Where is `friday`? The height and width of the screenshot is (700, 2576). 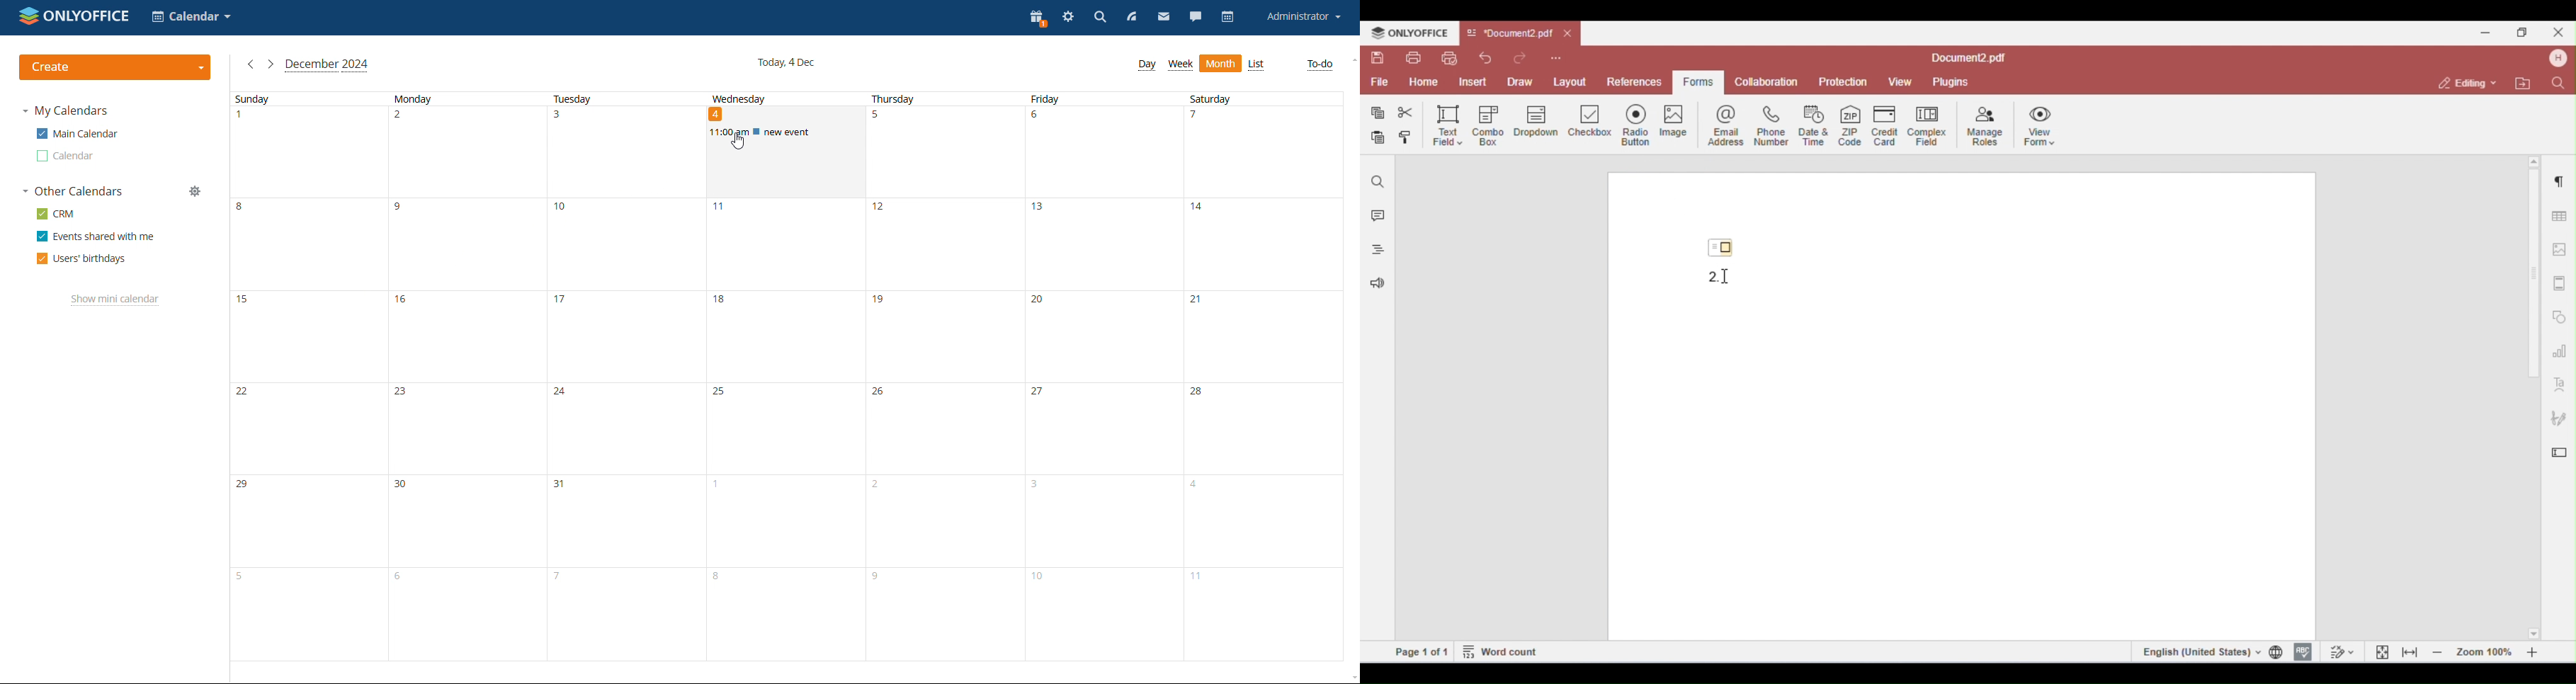
friday is located at coordinates (1099, 377).